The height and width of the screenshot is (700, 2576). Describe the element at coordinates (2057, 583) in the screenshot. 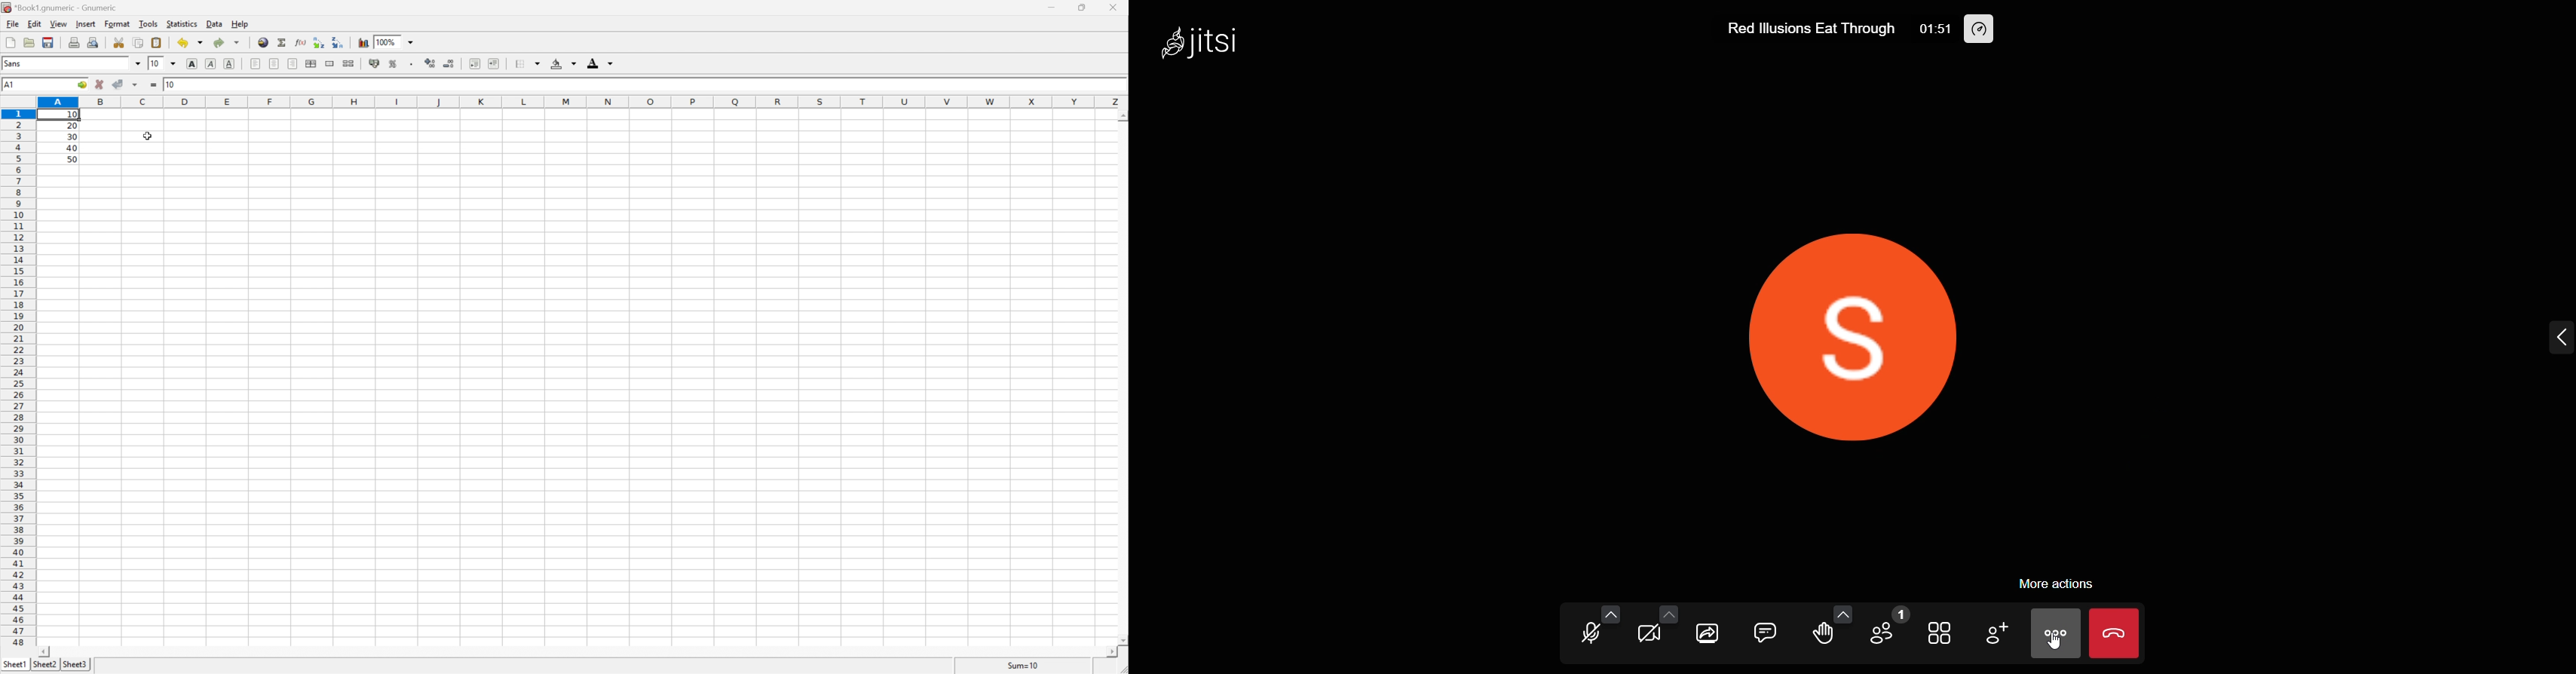

I see `more actions` at that location.